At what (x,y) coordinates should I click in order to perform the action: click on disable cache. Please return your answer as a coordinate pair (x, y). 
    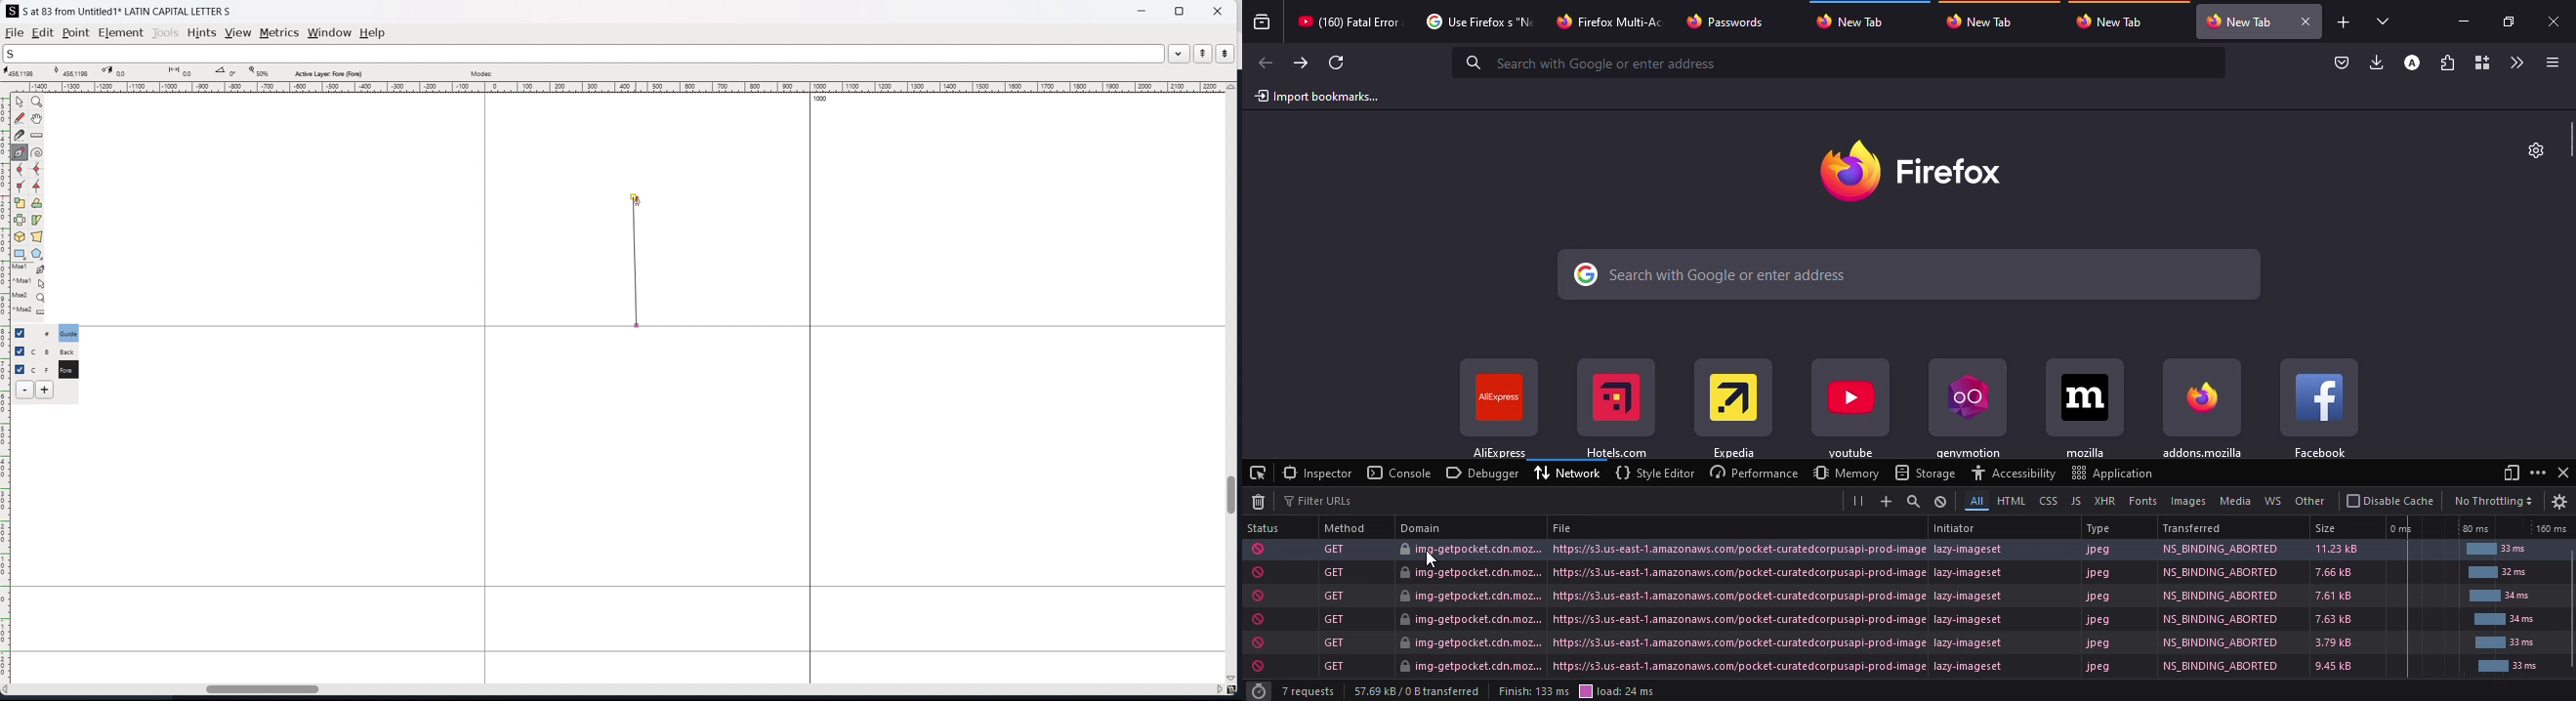
    Looking at the image, I should click on (2390, 501).